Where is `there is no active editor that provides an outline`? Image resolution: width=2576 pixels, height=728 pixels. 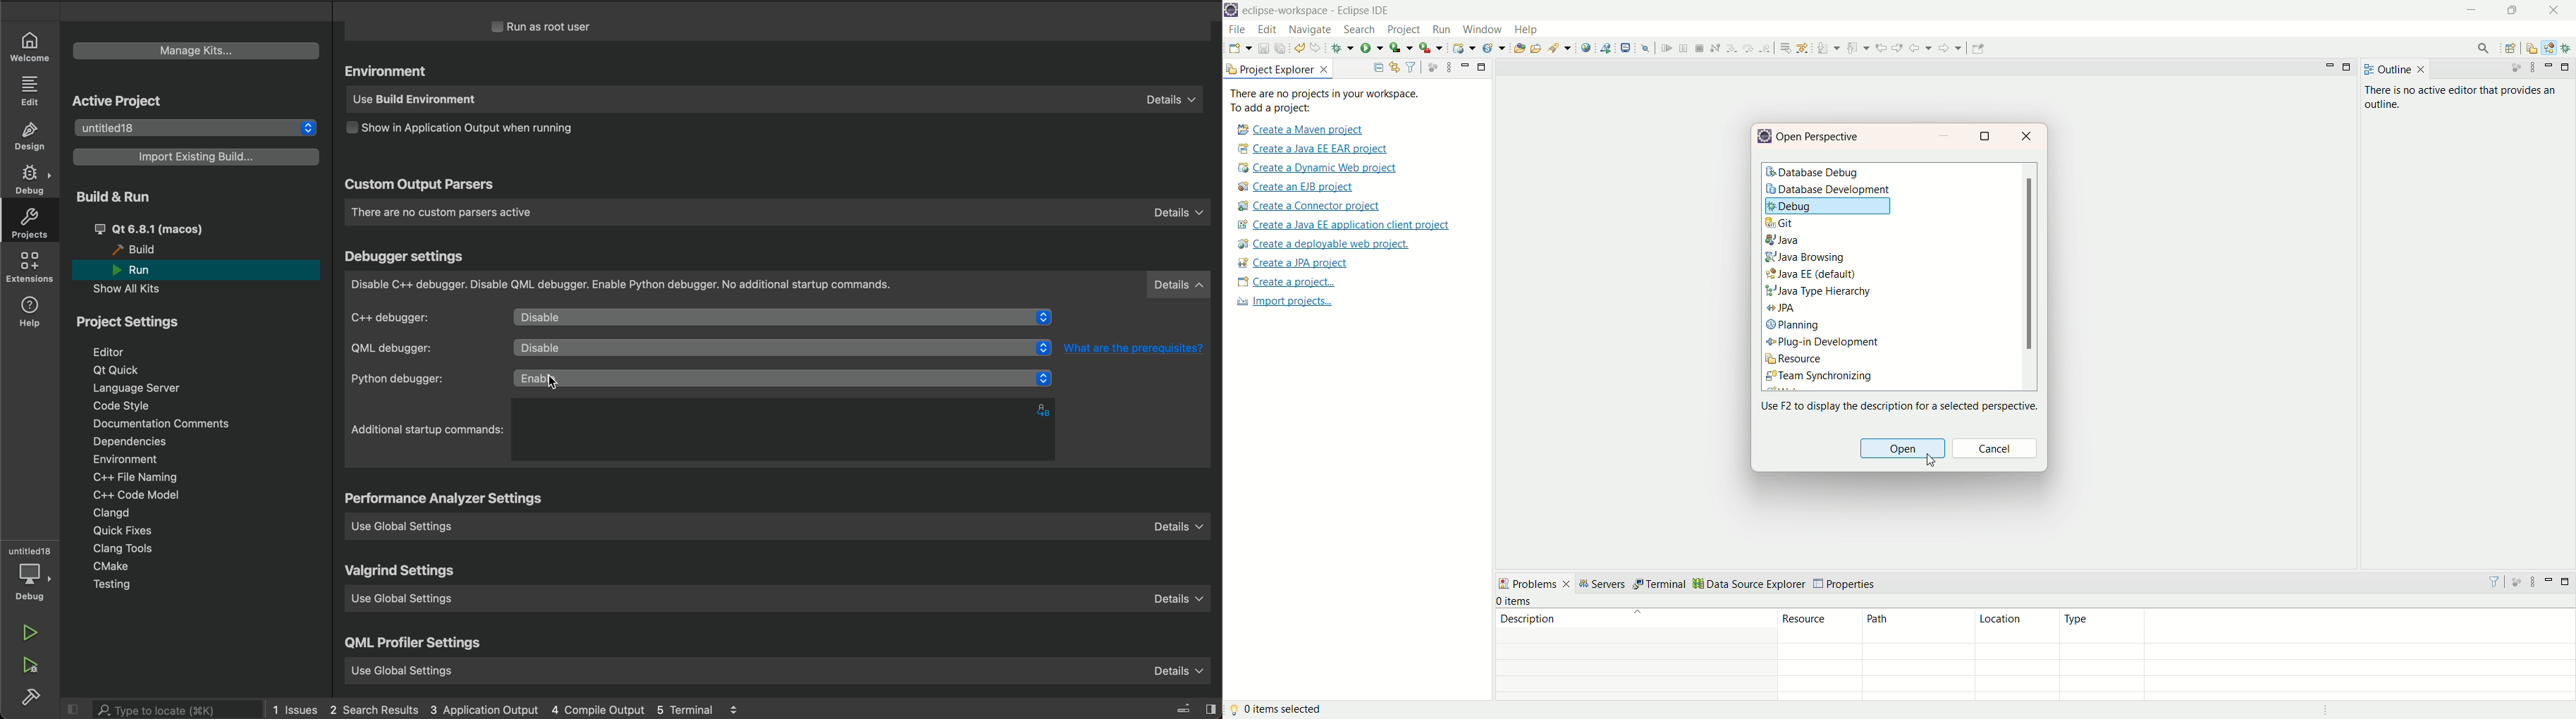
there is no active editor that provides an outline is located at coordinates (2463, 98).